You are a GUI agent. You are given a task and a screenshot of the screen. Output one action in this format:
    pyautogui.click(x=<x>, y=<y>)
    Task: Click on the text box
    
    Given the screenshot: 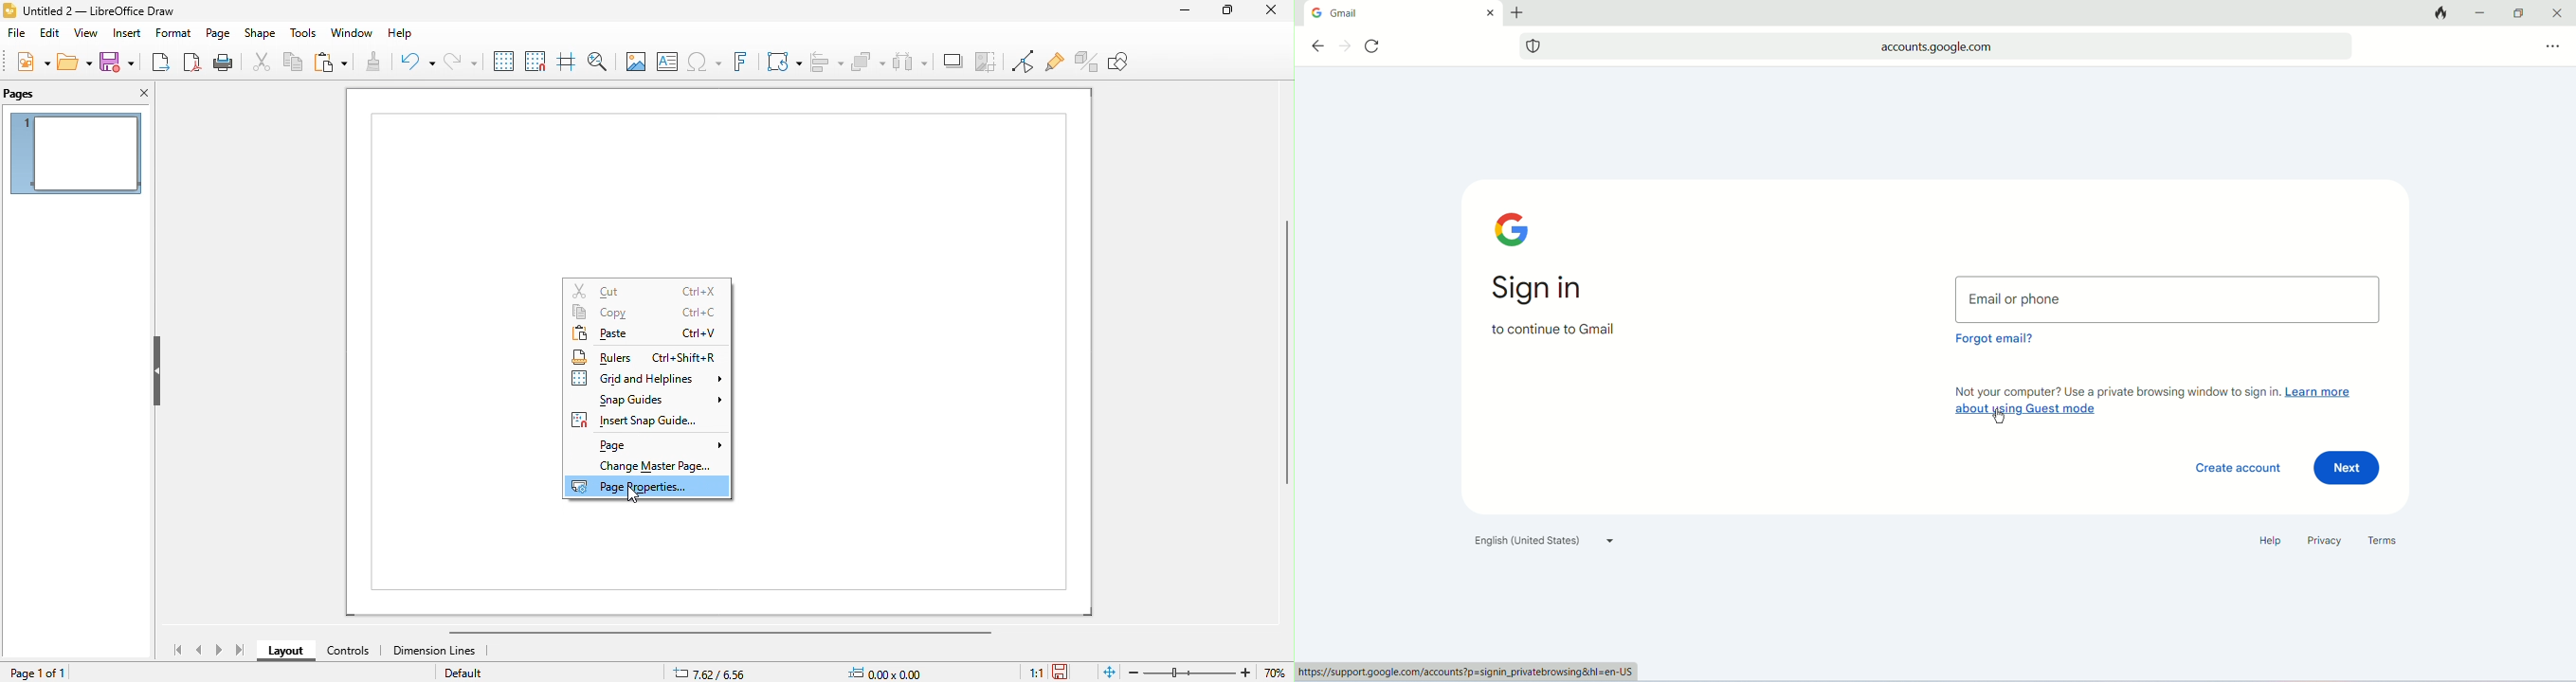 What is the action you would take?
    pyautogui.click(x=666, y=62)
    